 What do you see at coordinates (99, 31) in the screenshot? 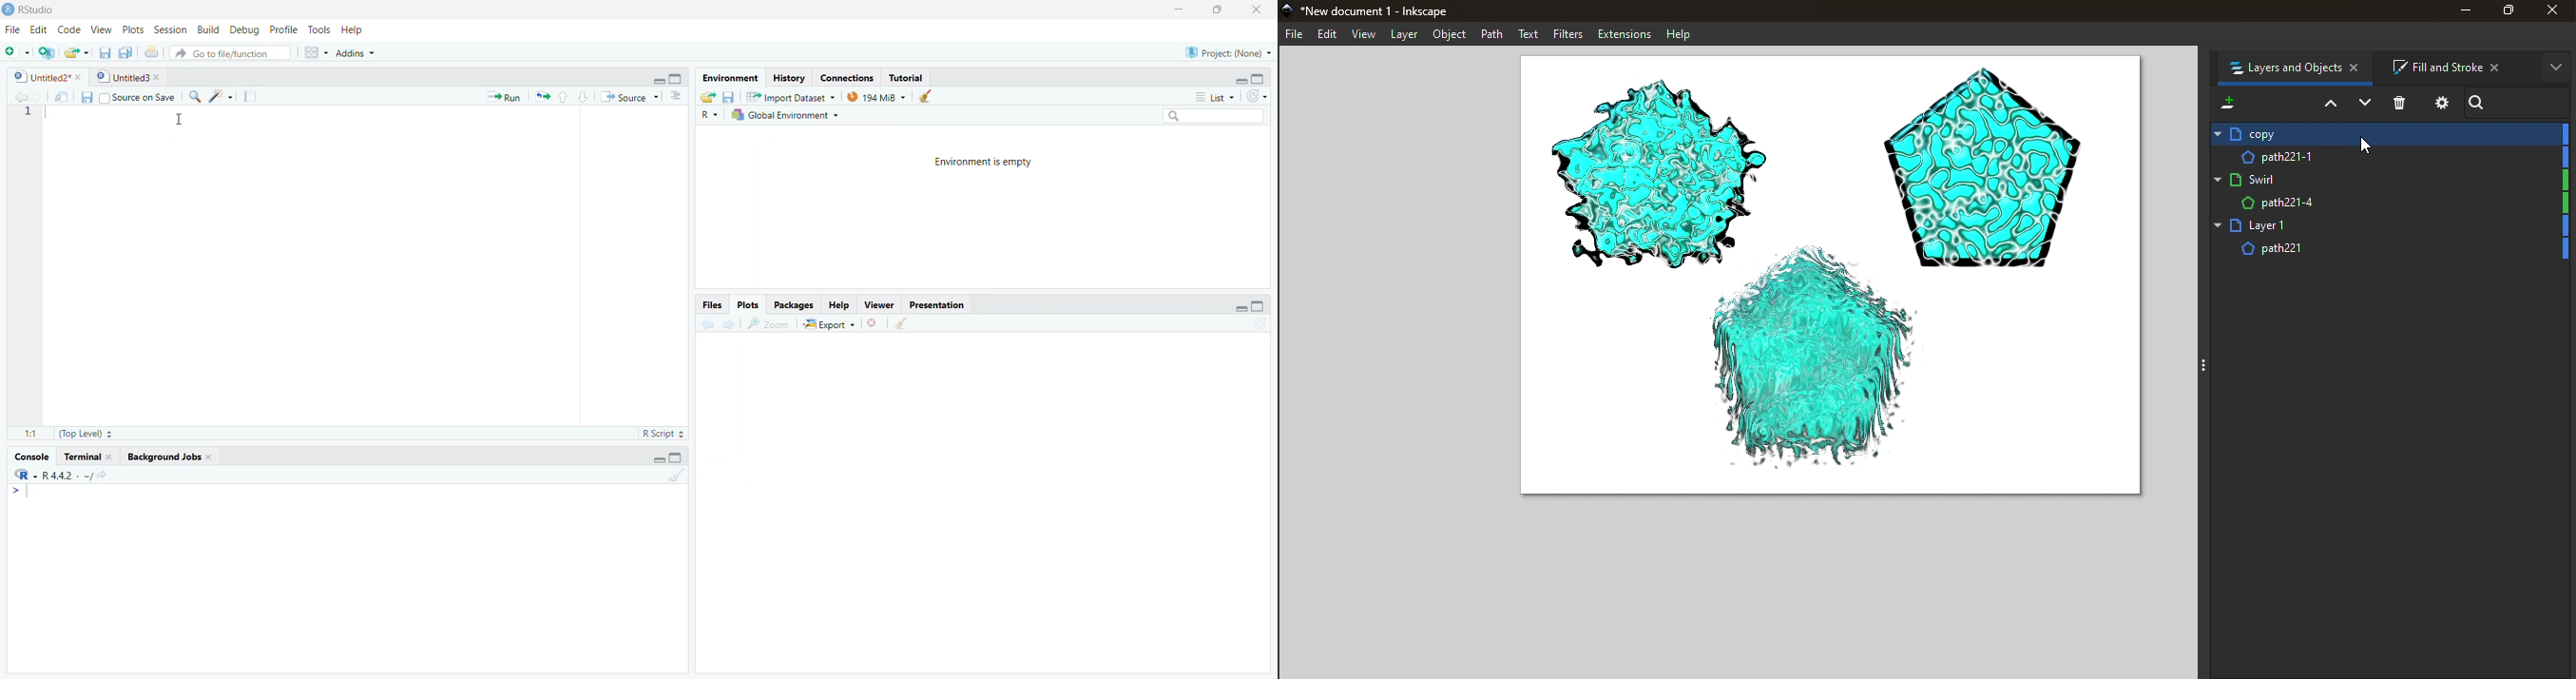
I see `View` at bounding box center [99, 31].